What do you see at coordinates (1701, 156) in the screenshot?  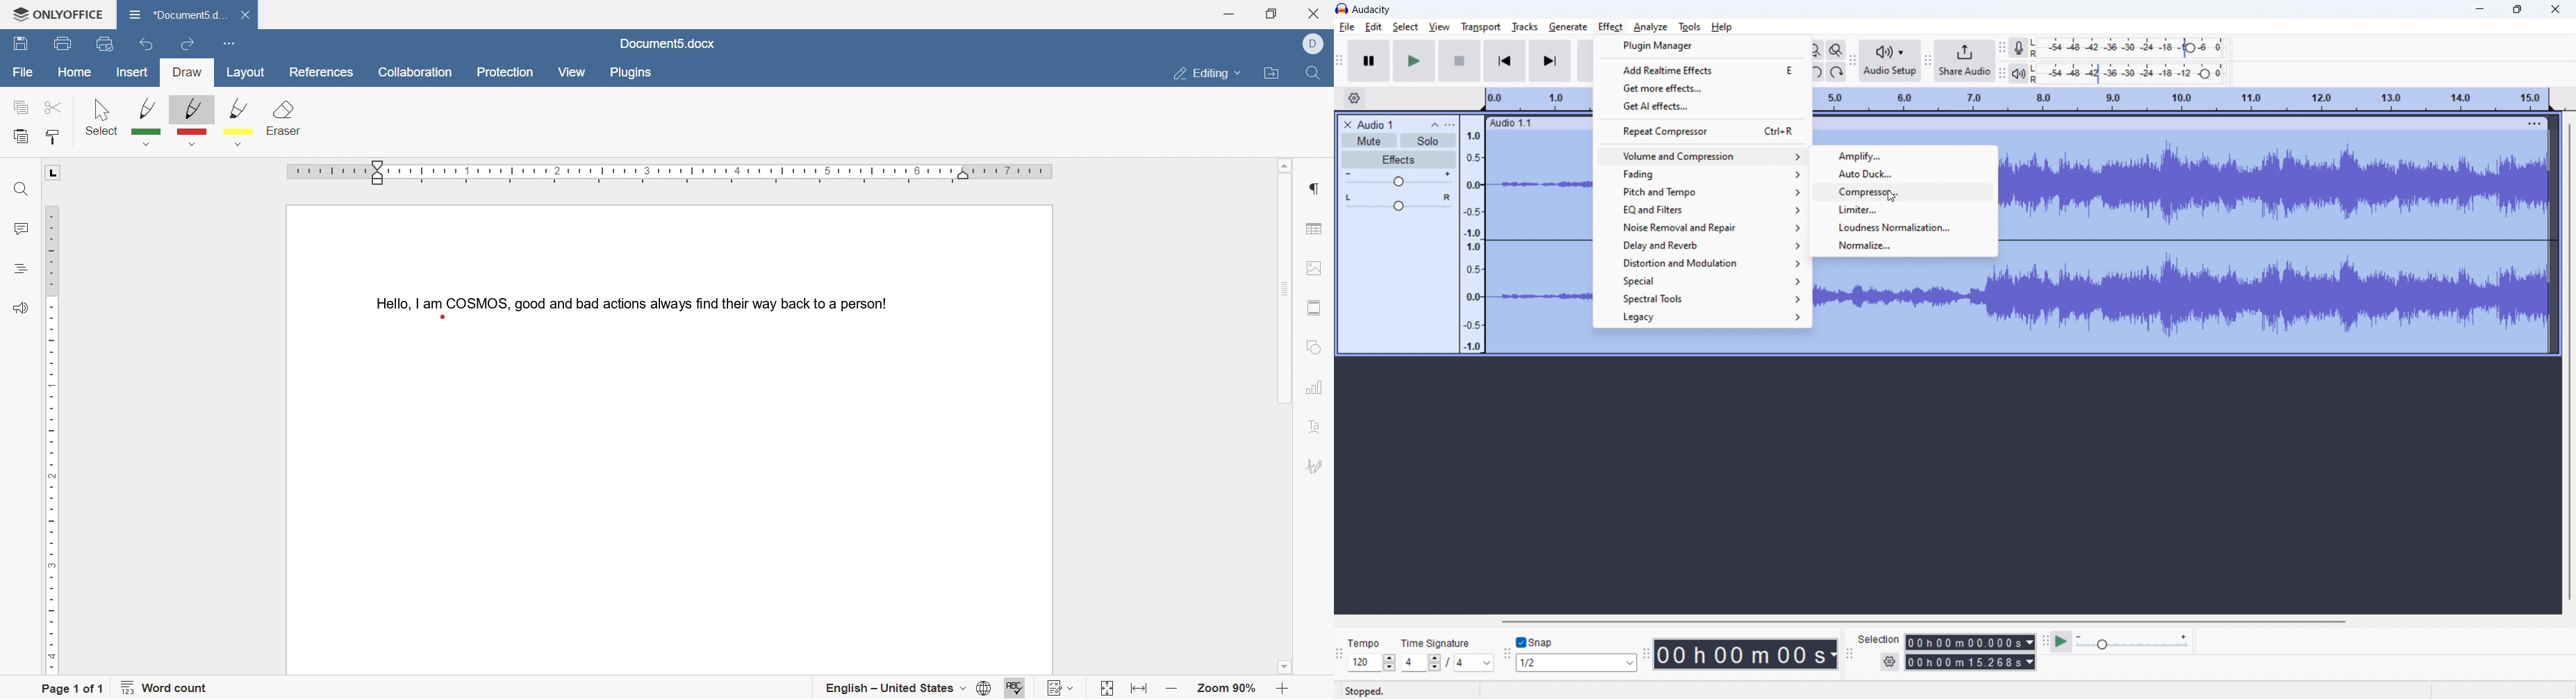 I see `volume and compression` at bounding box center [1701, 156].